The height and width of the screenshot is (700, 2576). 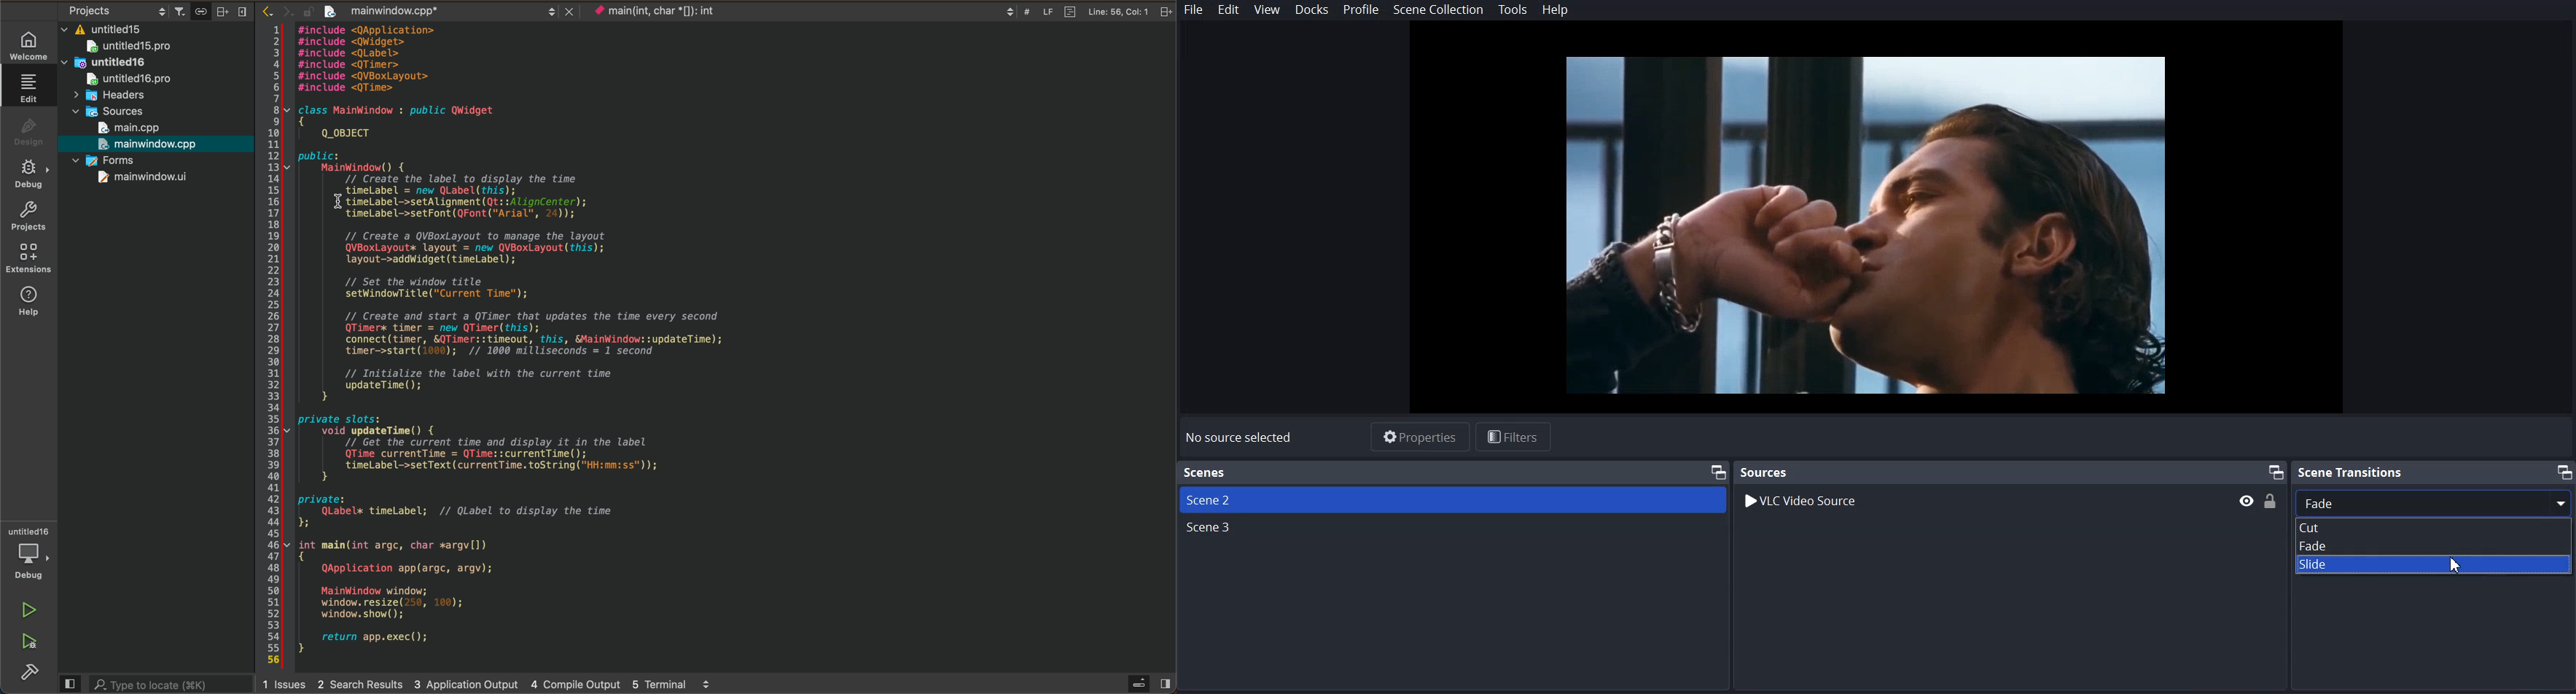 What do you see at coordinates (125, 63) in the screenshot?
I see `untitled16` at bounding box center [125, 63].